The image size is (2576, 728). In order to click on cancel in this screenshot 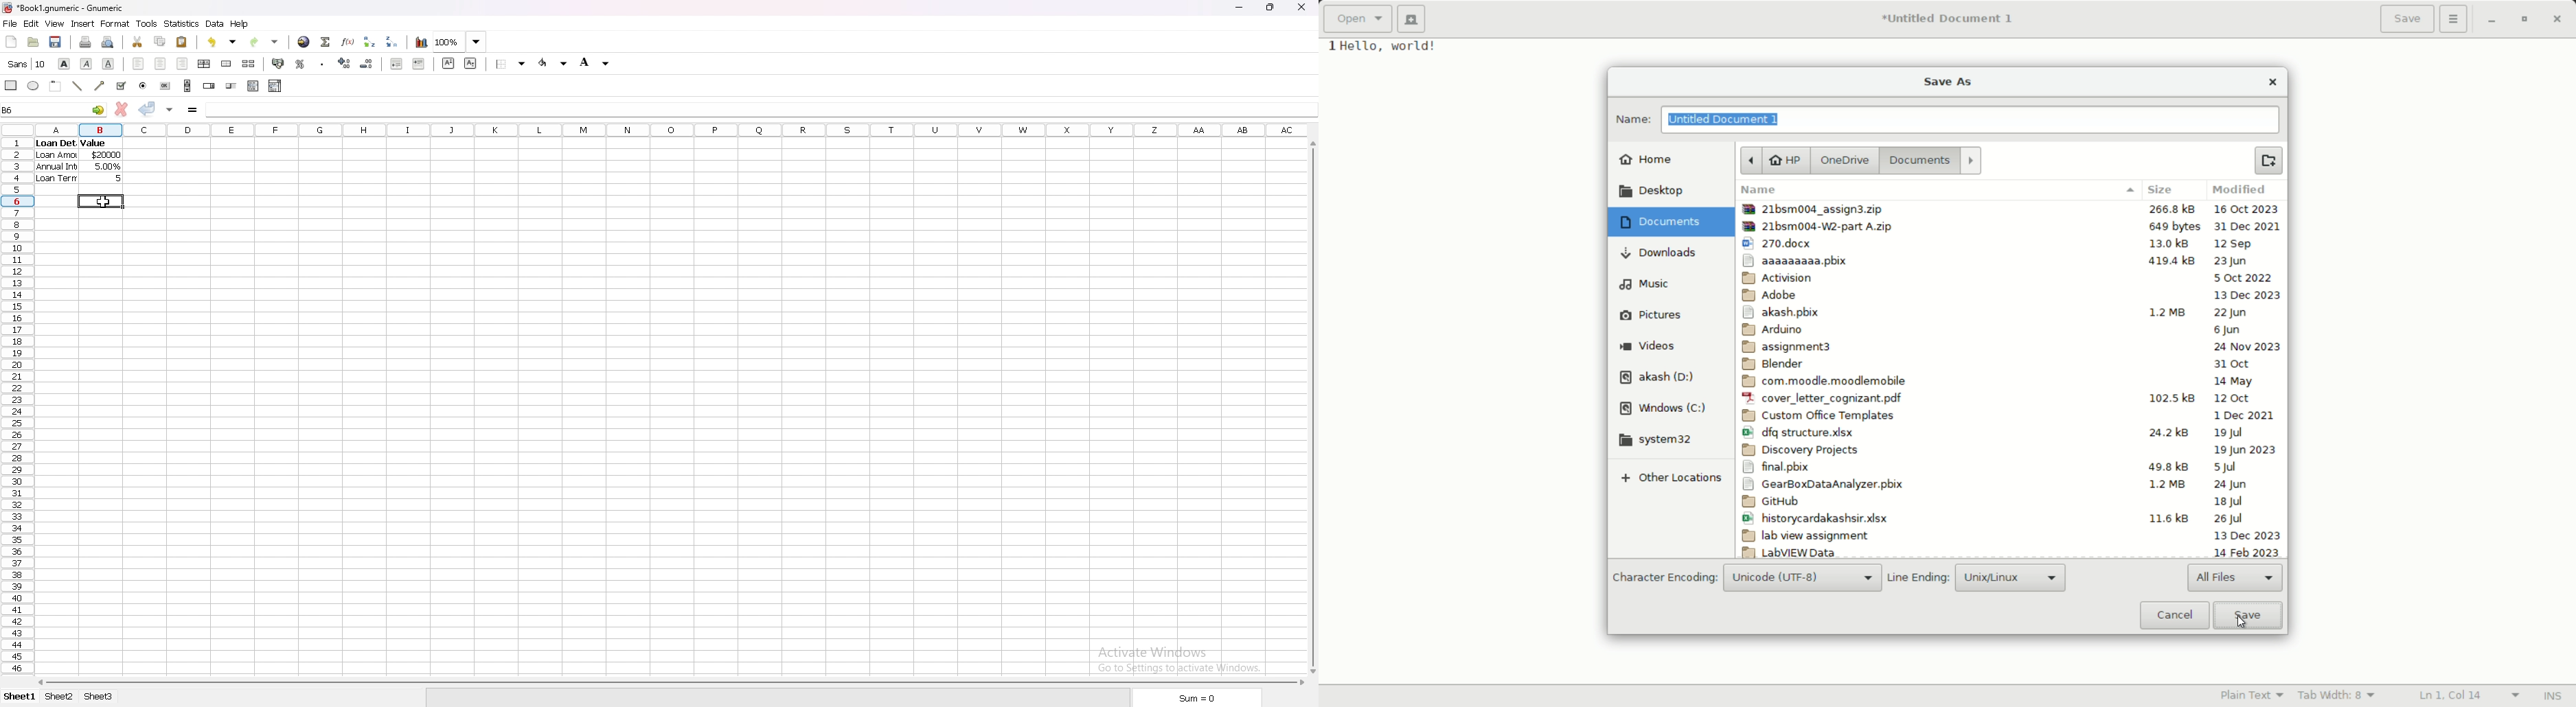, I will do `click(2173, 615)`.